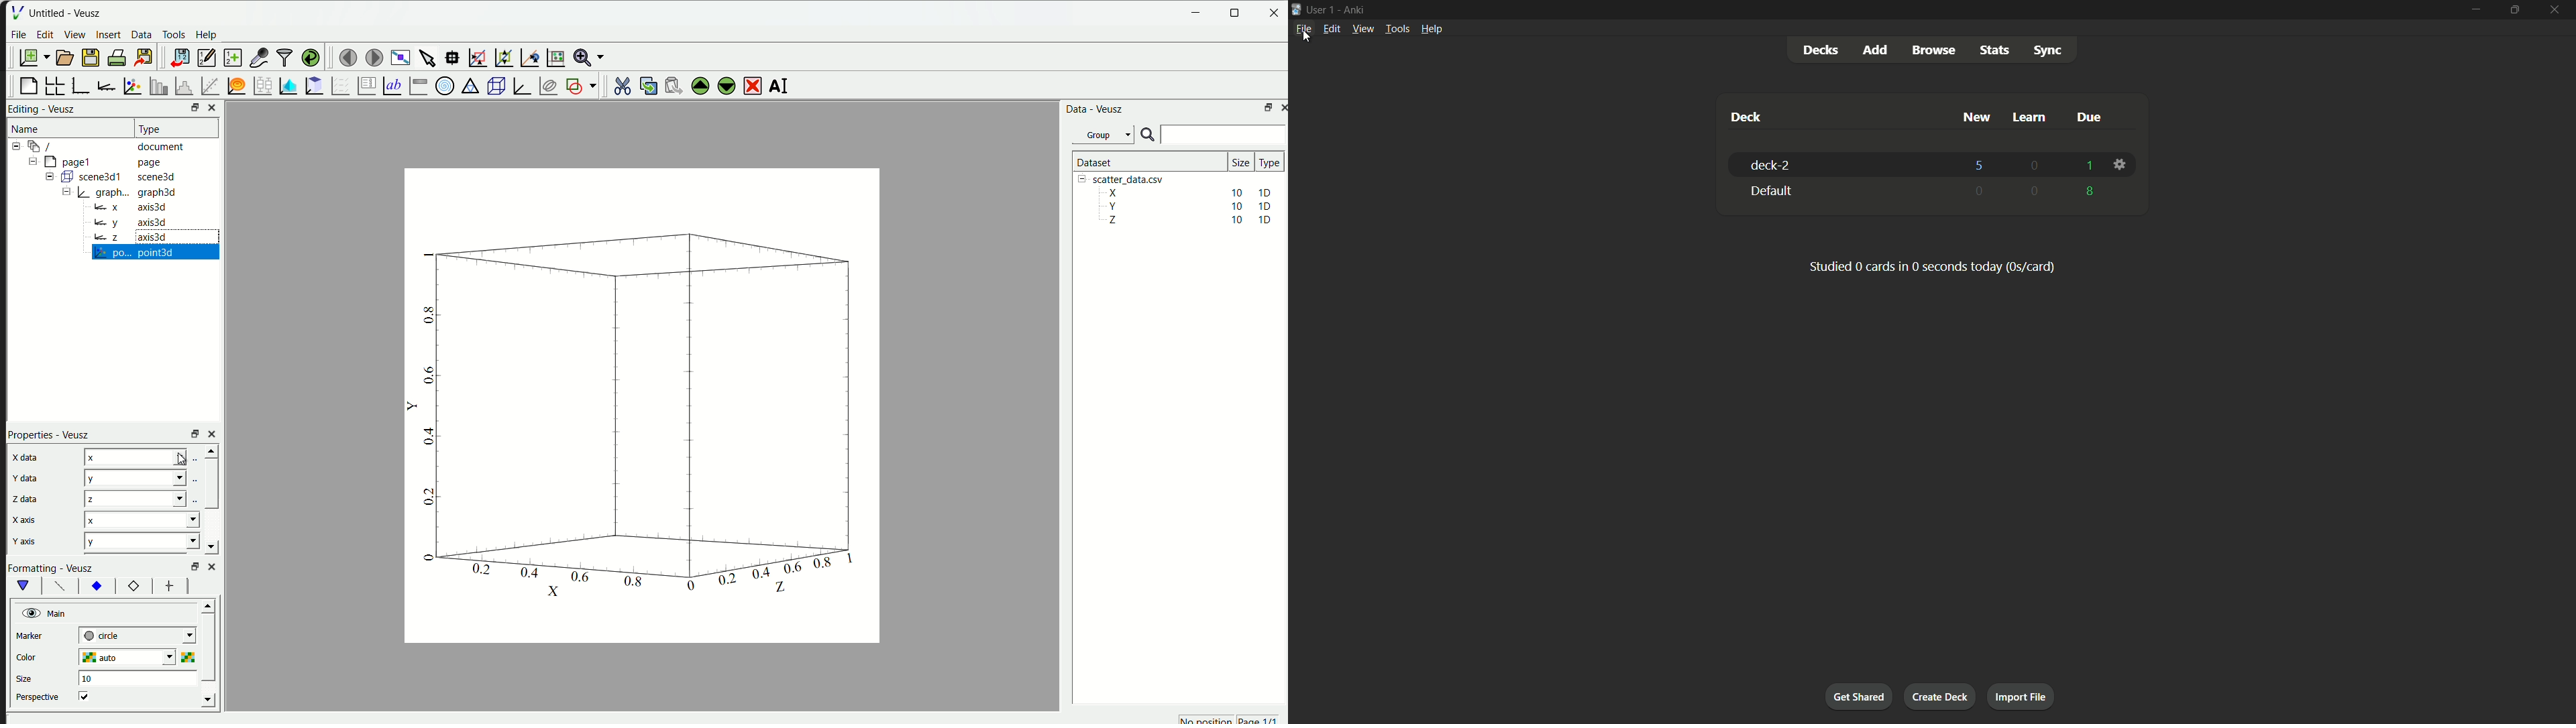 The height and width of the screenshot is (728, 2576). Describe the element at coordinates (1857, 695) in the screenshot. I see `Get shared` at that location.